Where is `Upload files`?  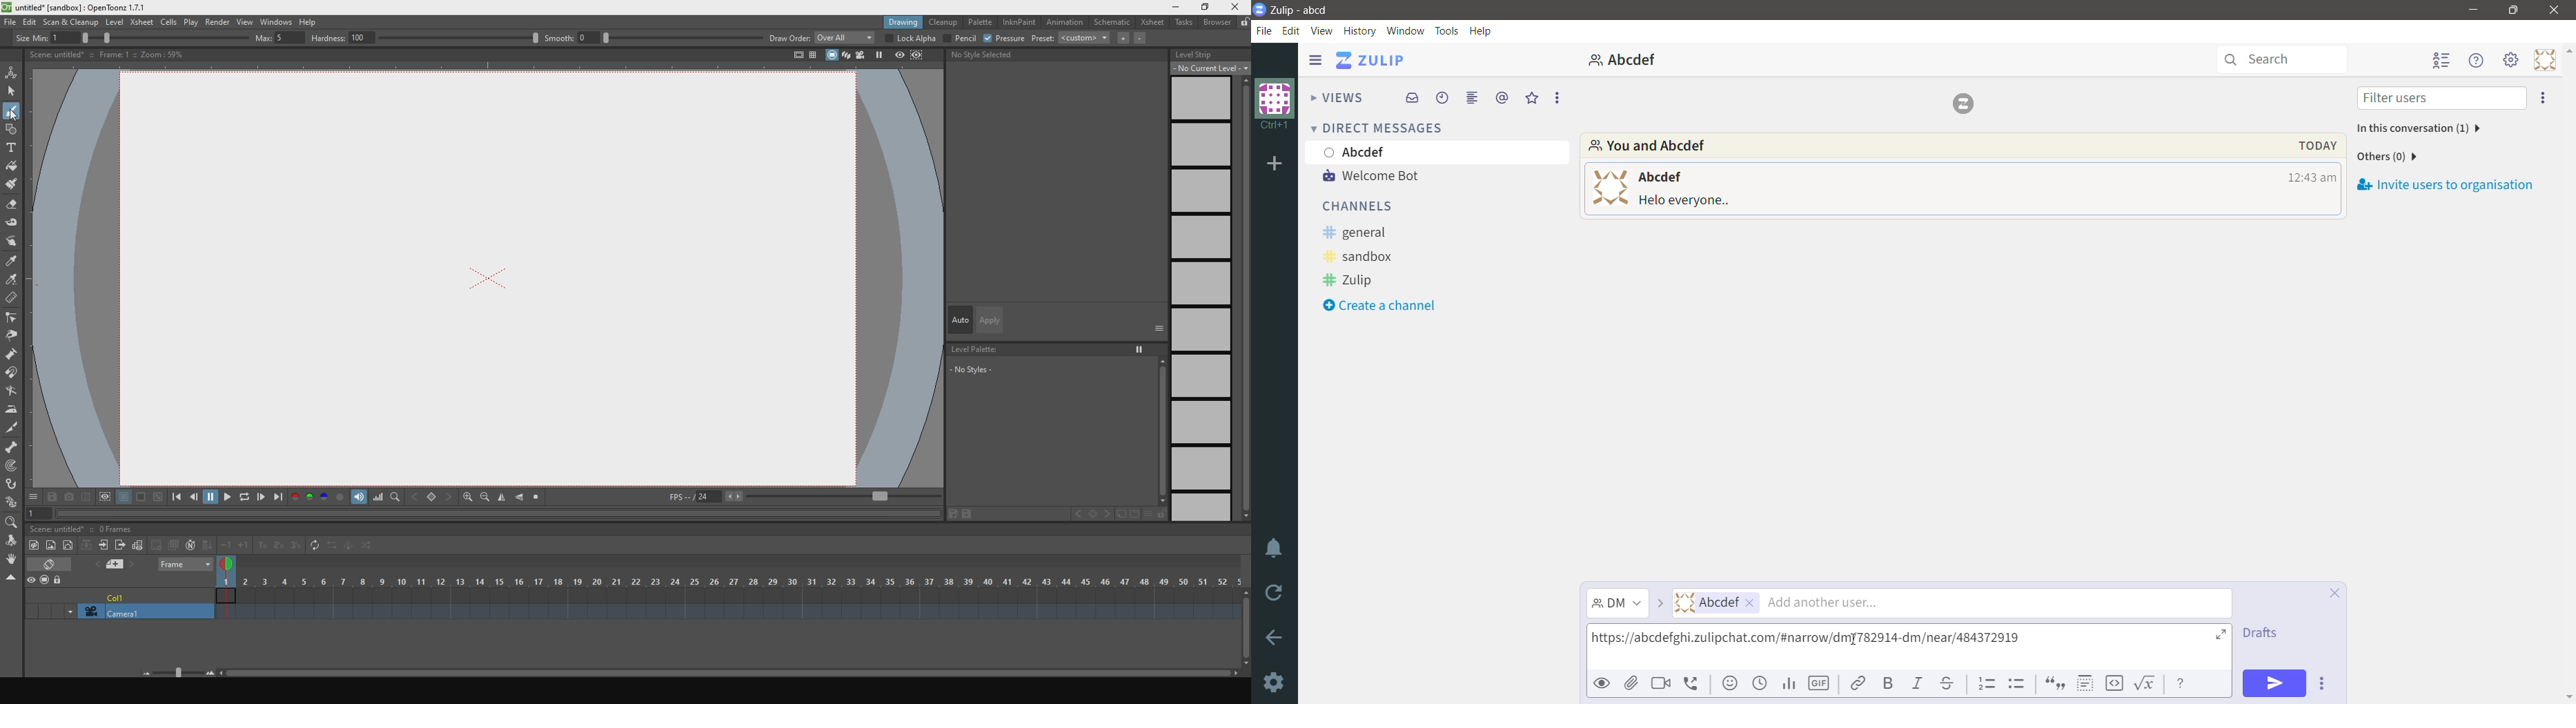
Upload files is located at coordinates (1631, 683).